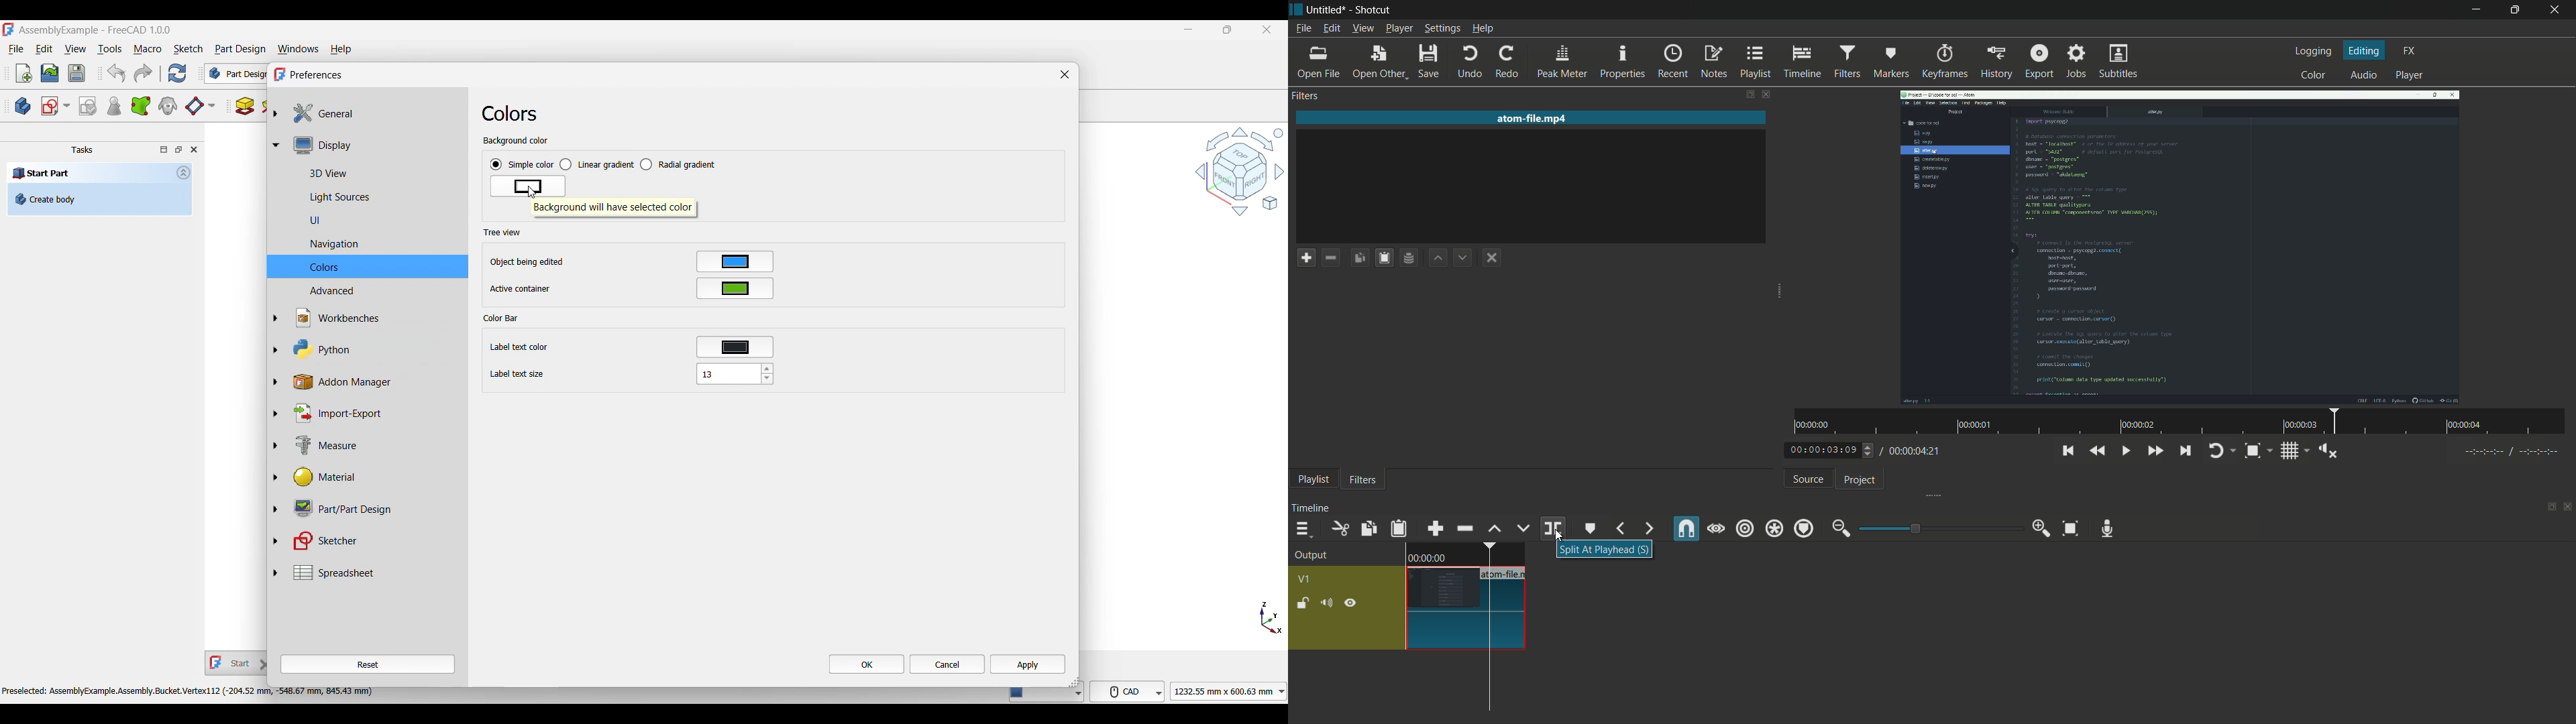 This screenshot has height=728, width=2576. What do you see at coordinates (1805, 528) in the screenshot?
I see `ripple markers` at bounding box center [1805, 528].